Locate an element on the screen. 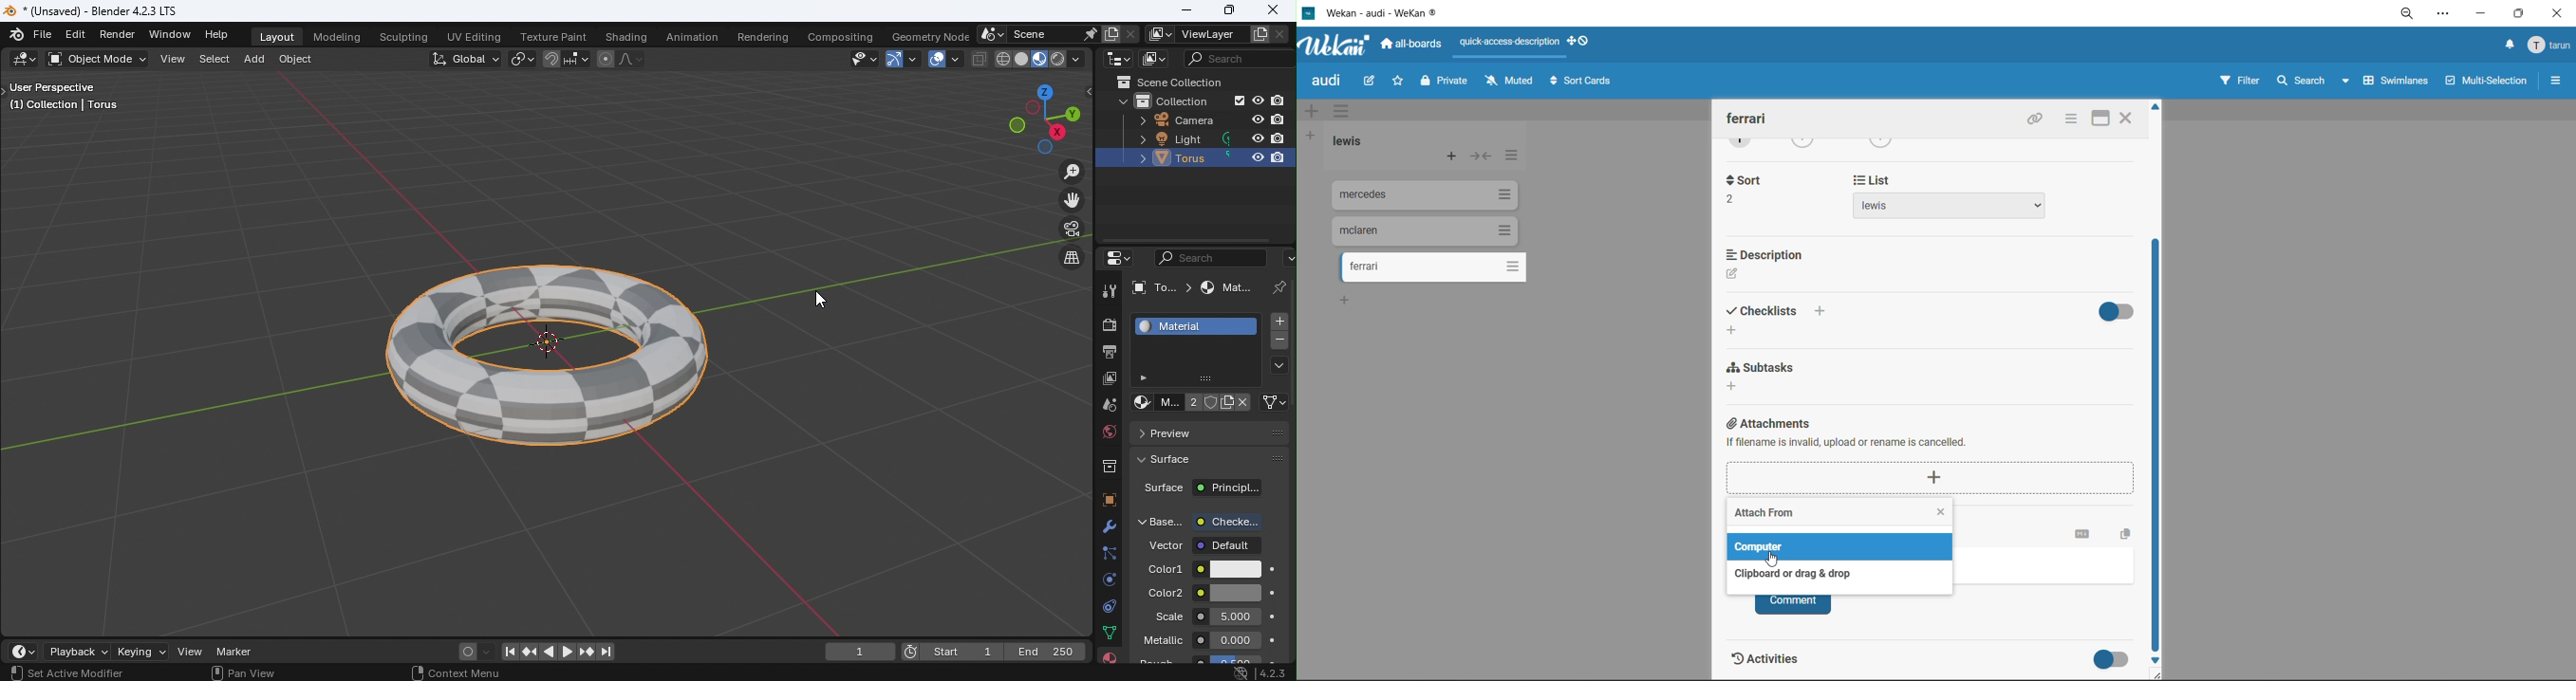 Image resolution: width=2576 pixels, height=700 pixels. Material is located at coordinates (1227, 287).